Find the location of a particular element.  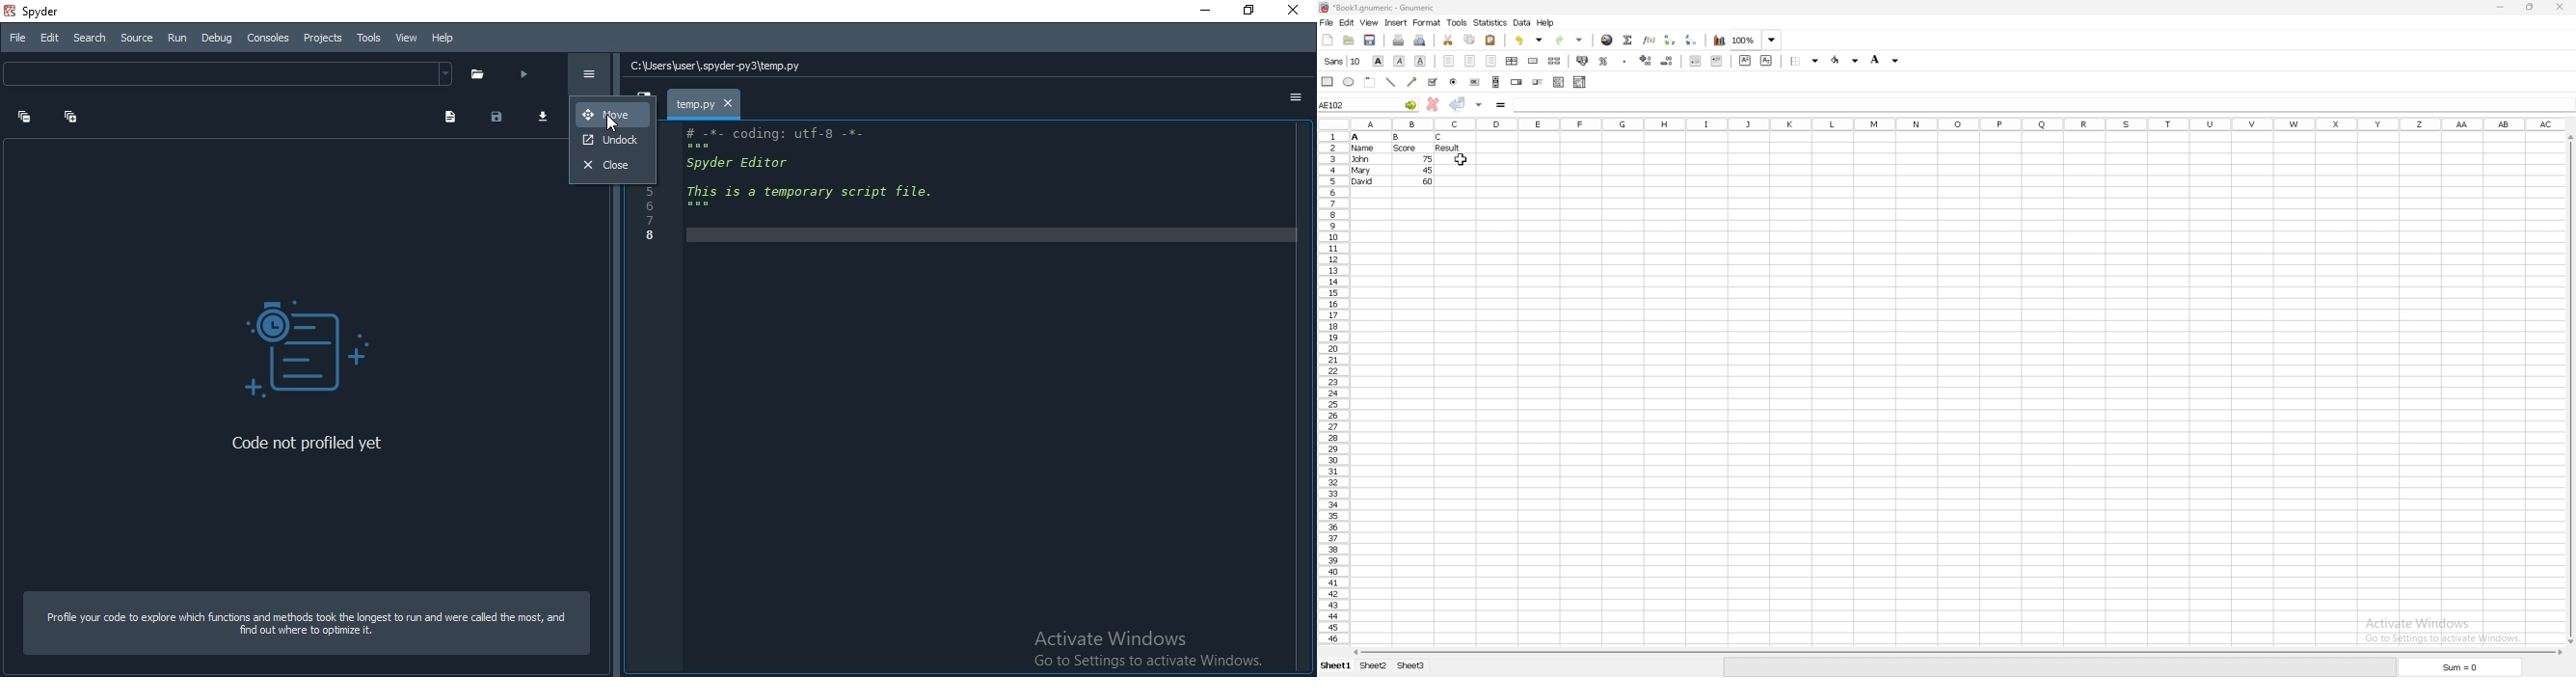

options is located at coordinates (1288, 100).